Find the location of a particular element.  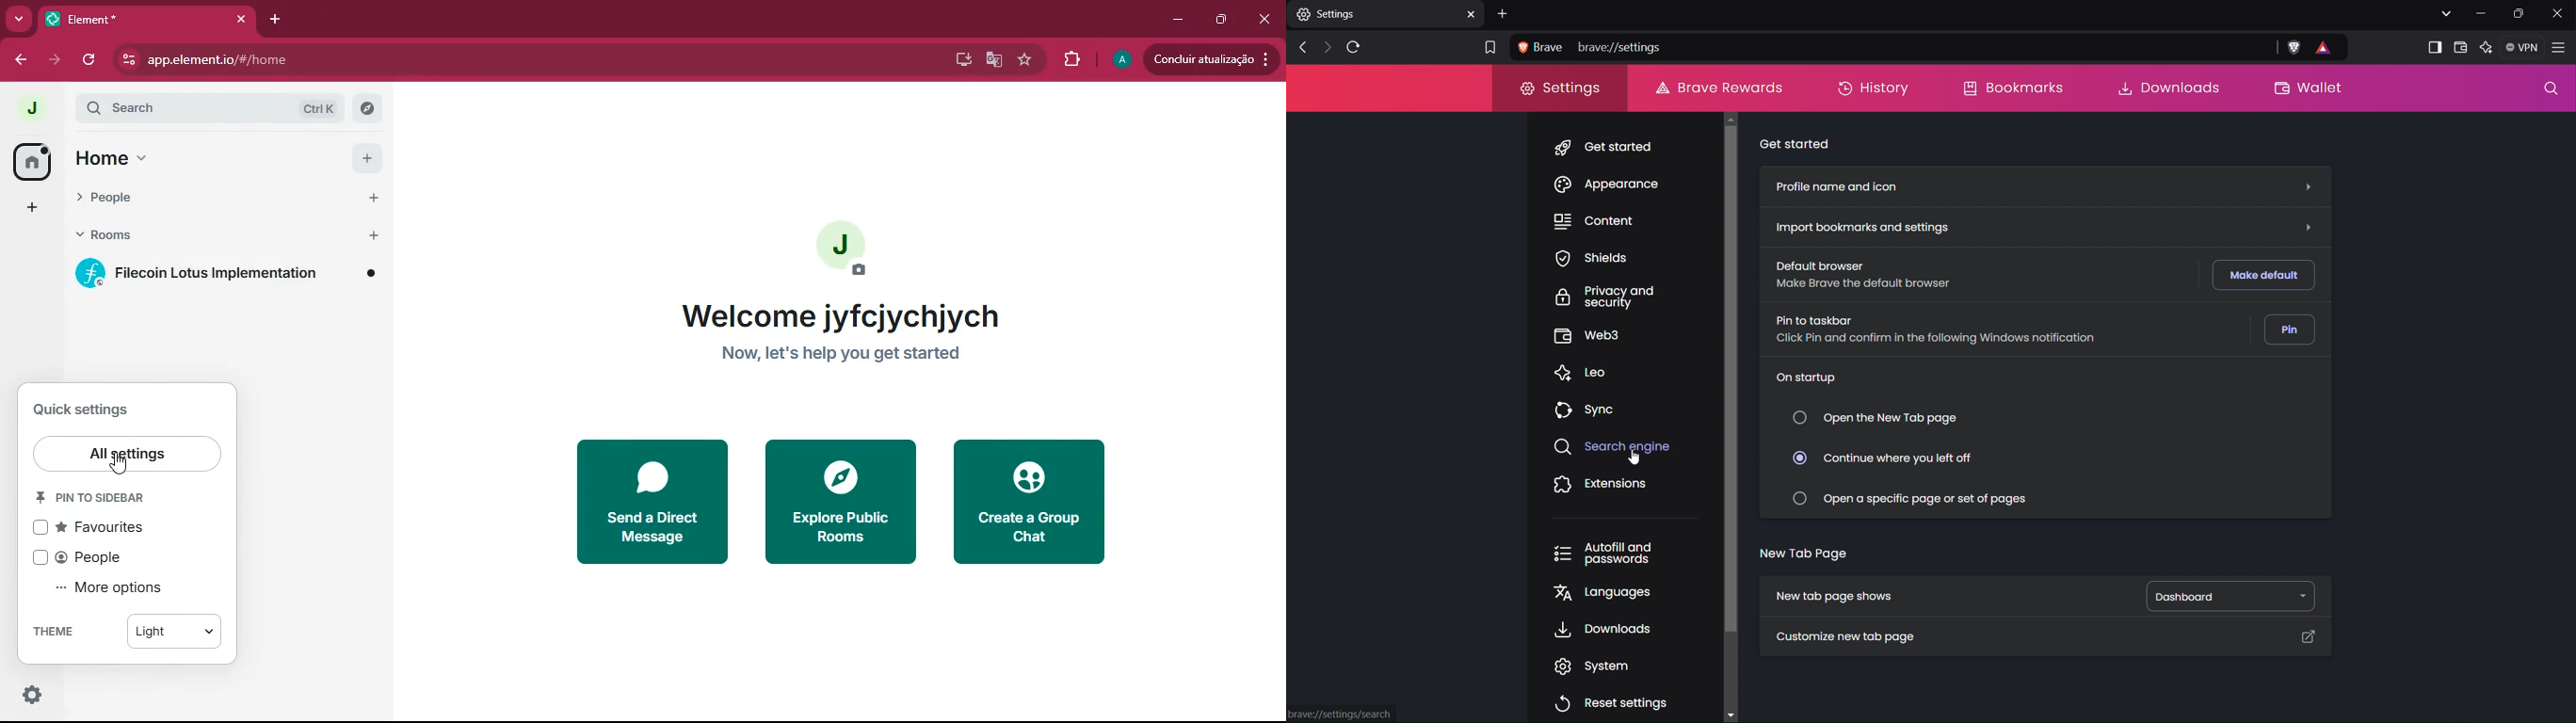

welcome jyfcjychjych is located at coordinates (836, 316).